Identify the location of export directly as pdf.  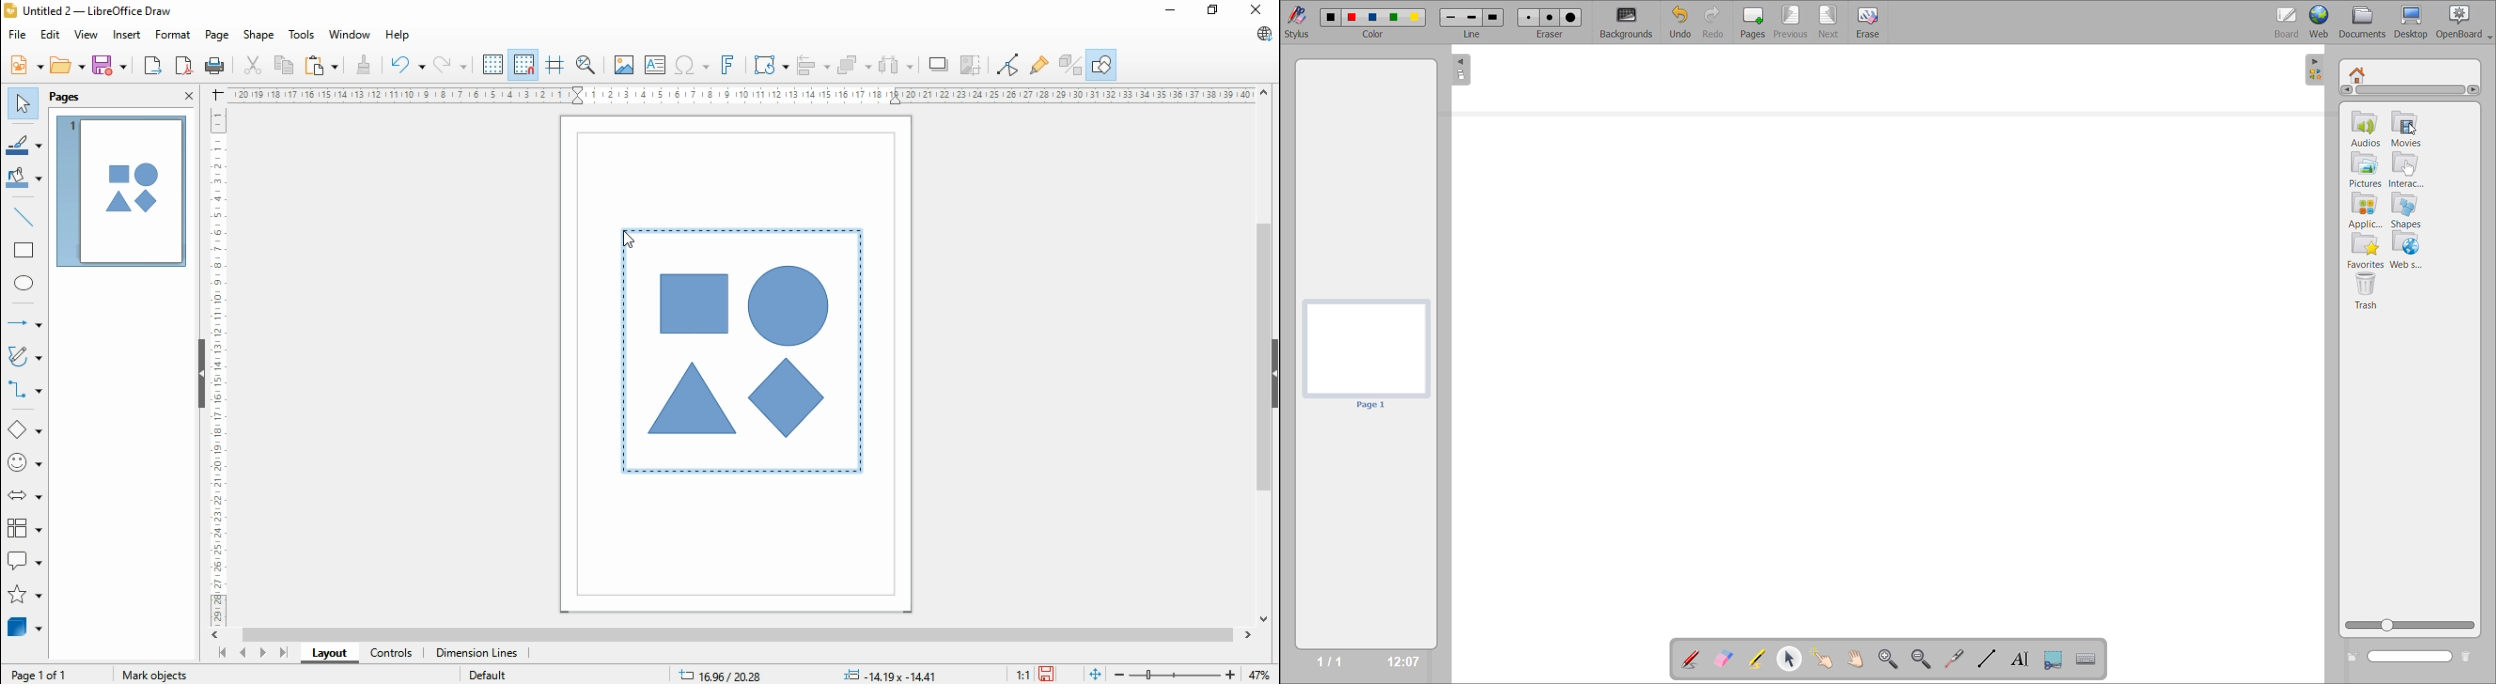
(183, 65).